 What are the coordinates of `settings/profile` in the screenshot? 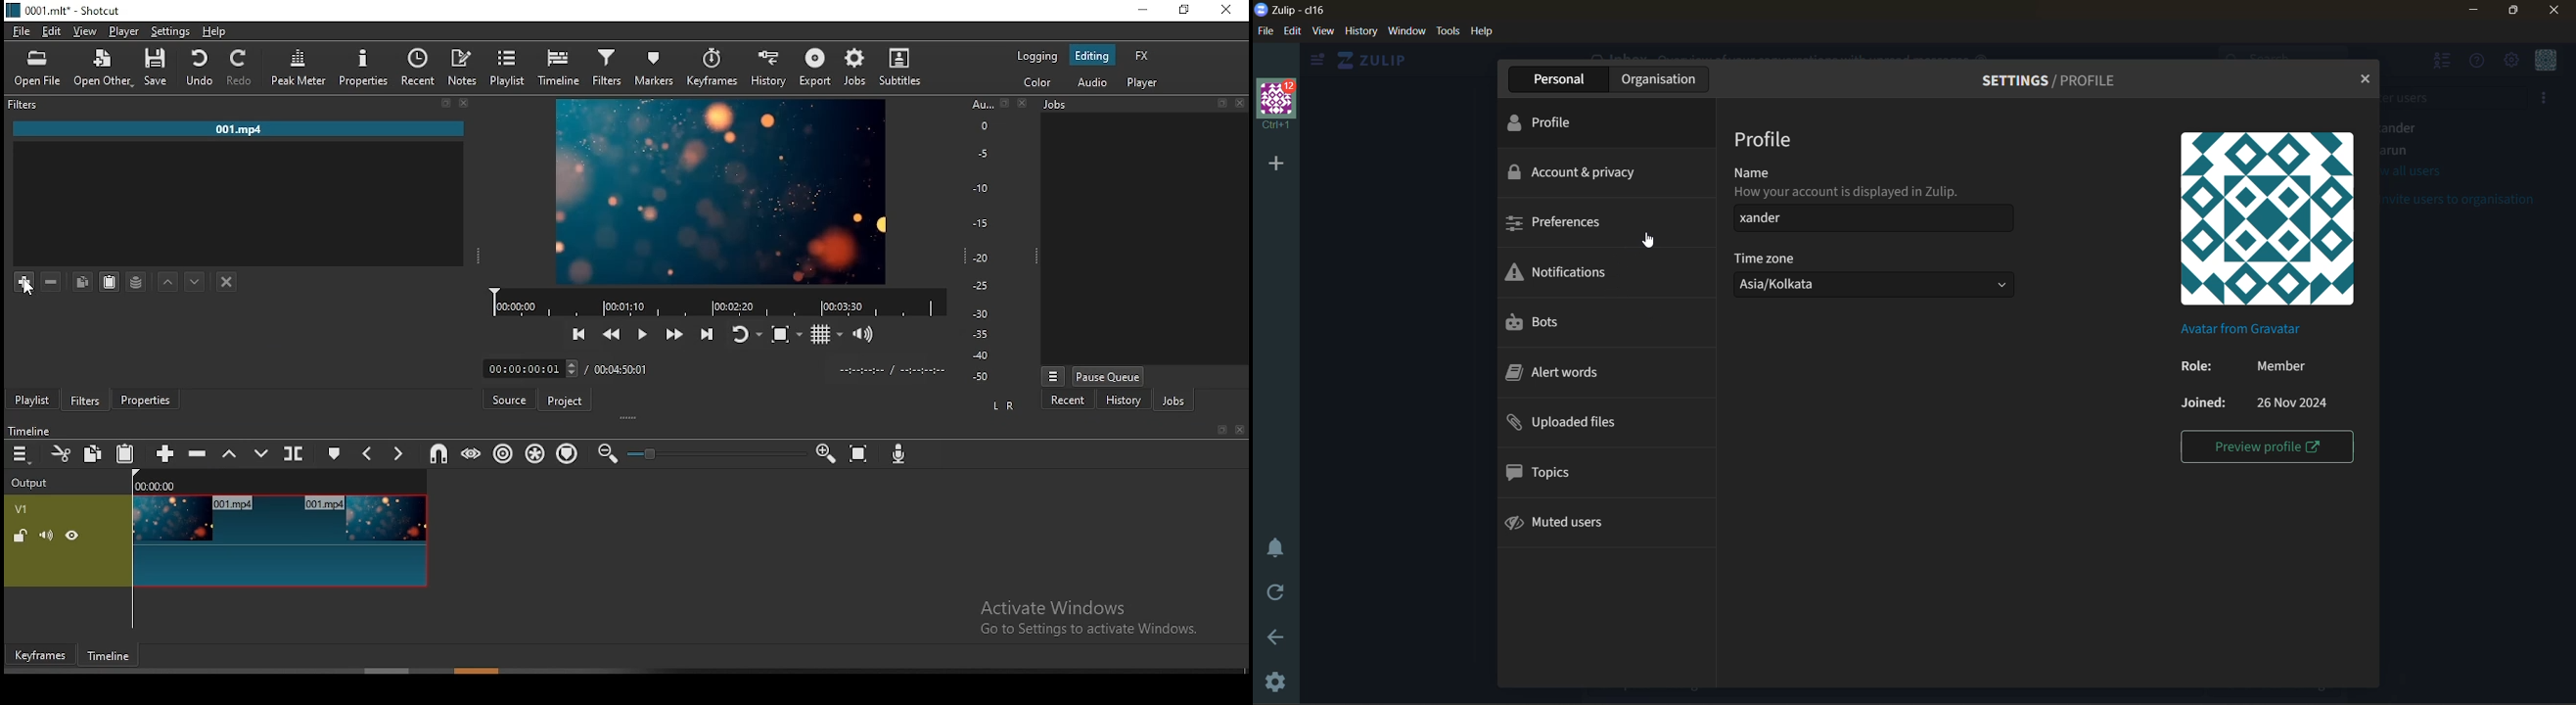 It's located at (2054, 83).